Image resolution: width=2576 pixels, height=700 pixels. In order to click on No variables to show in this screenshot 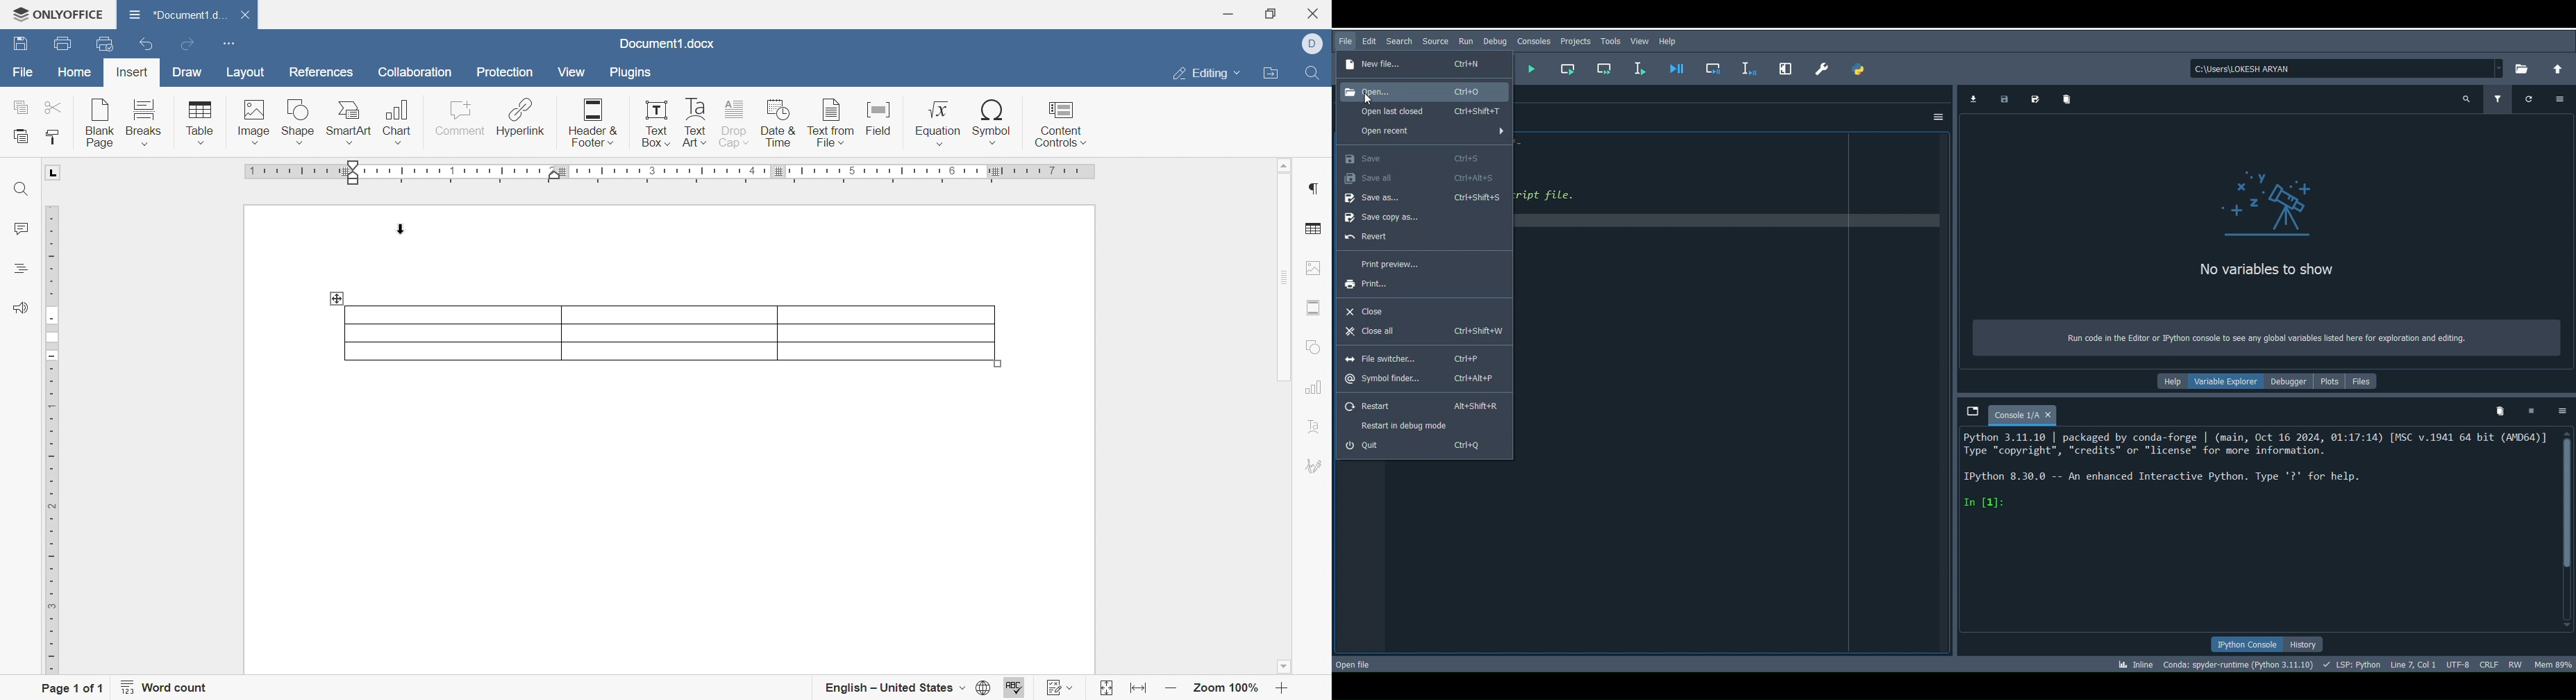, I will do `click(2258, 228)`.